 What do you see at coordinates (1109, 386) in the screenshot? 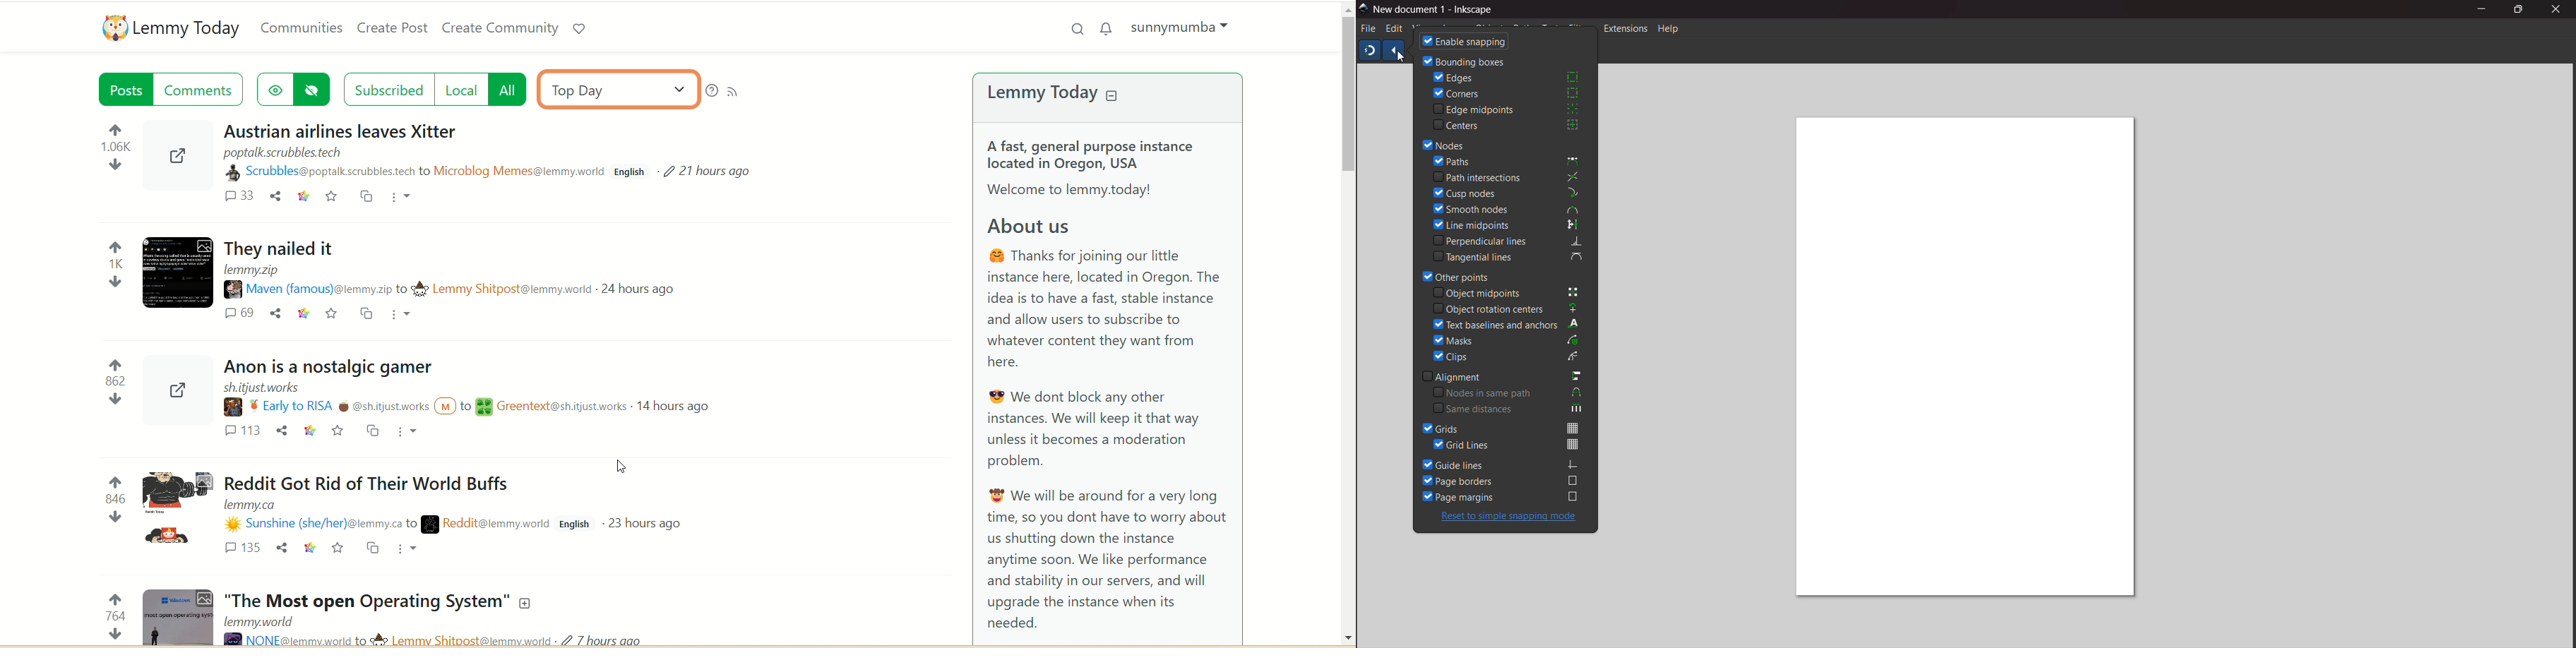
I see `A brief about the Lemmy today` at bounding box center [1109, 386].